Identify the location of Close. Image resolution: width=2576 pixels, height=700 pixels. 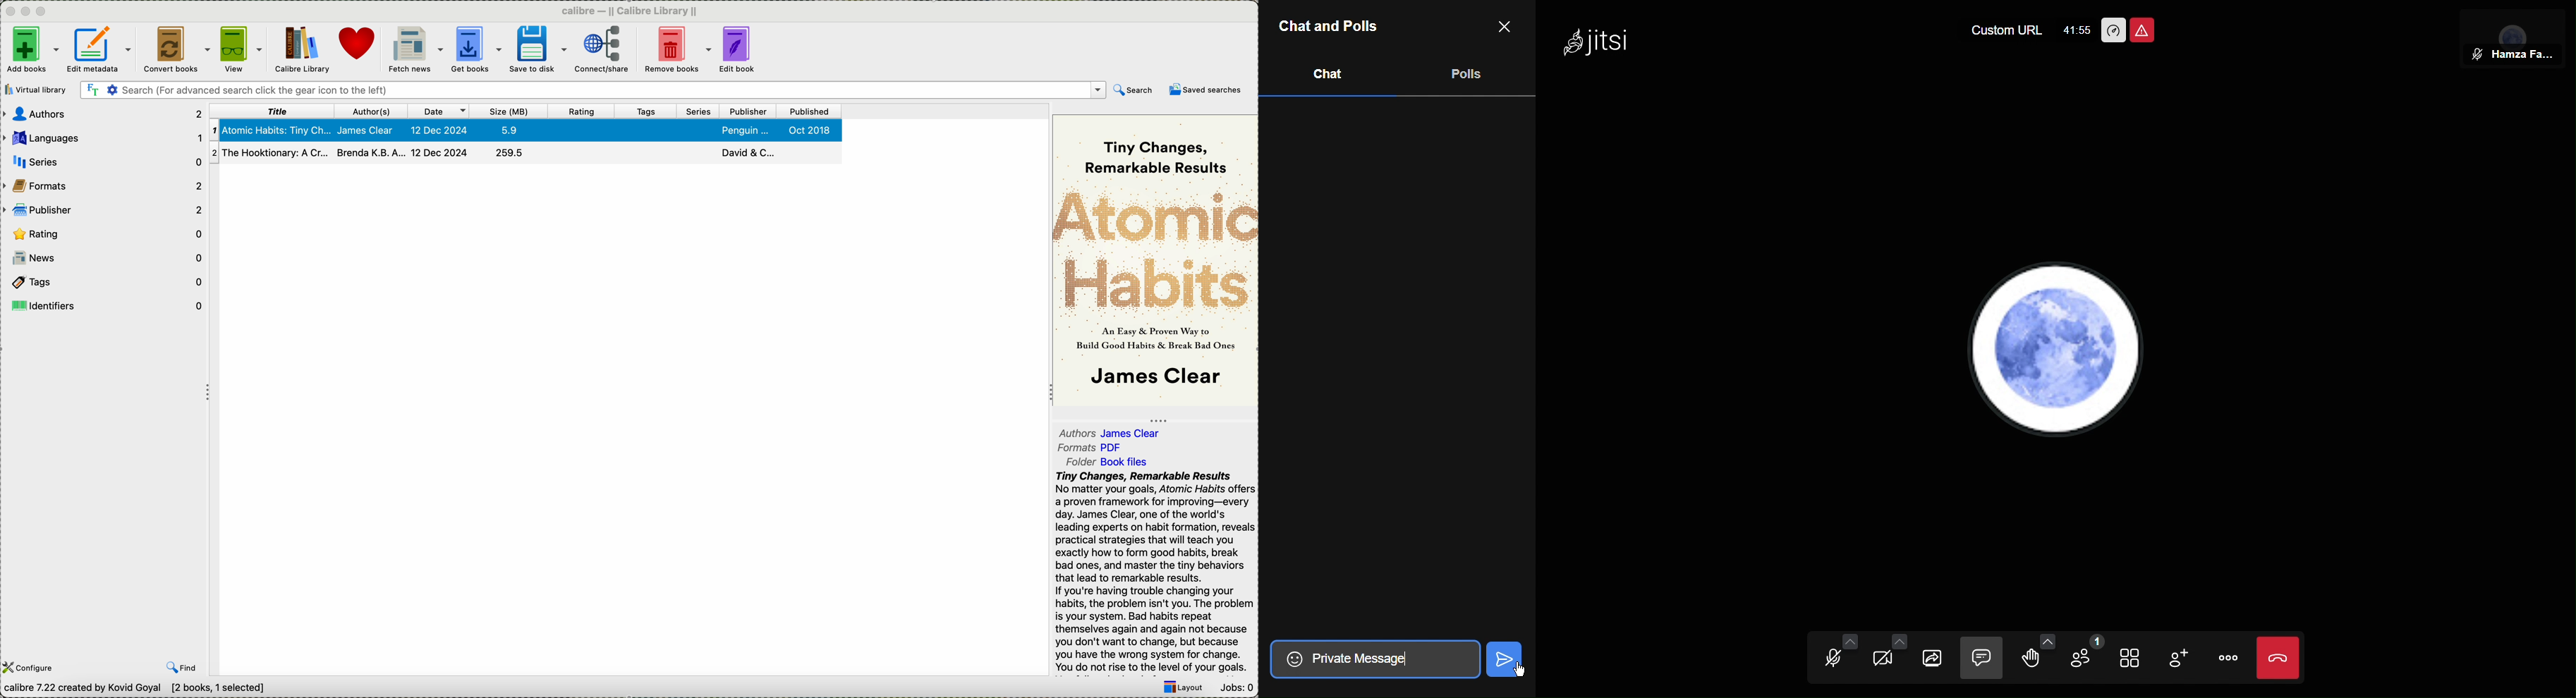
(1506, 29).